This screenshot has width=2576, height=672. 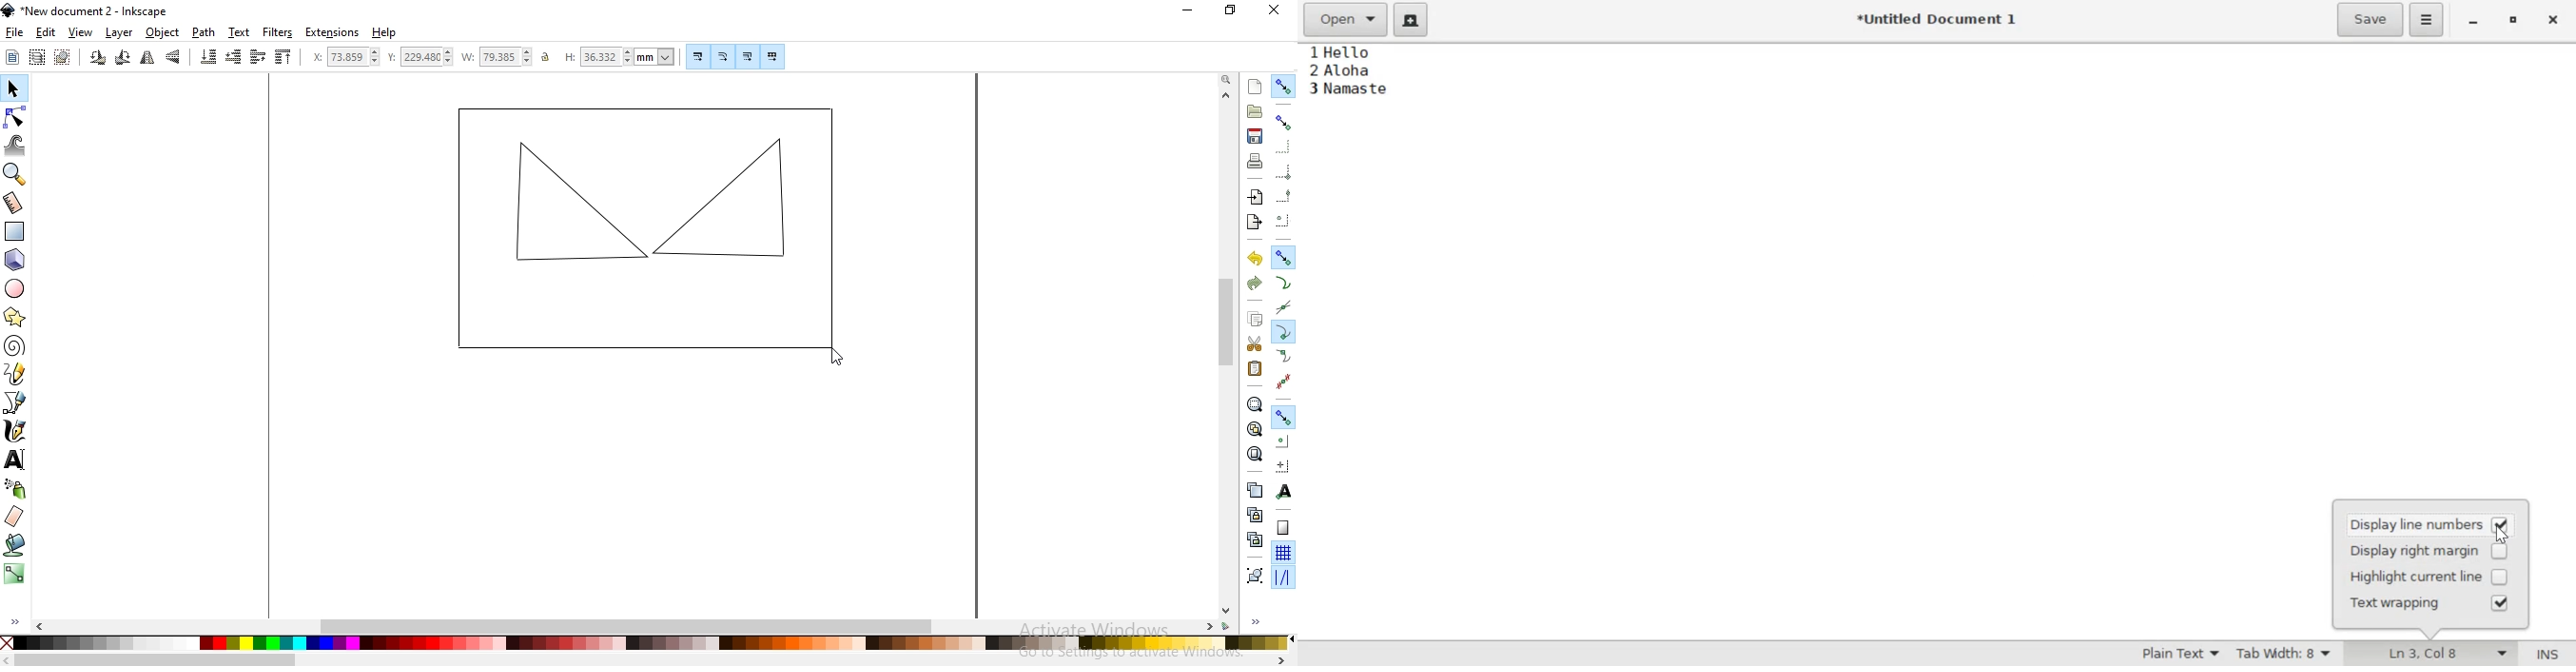 I want to click on view, so click(x=81, y=32).